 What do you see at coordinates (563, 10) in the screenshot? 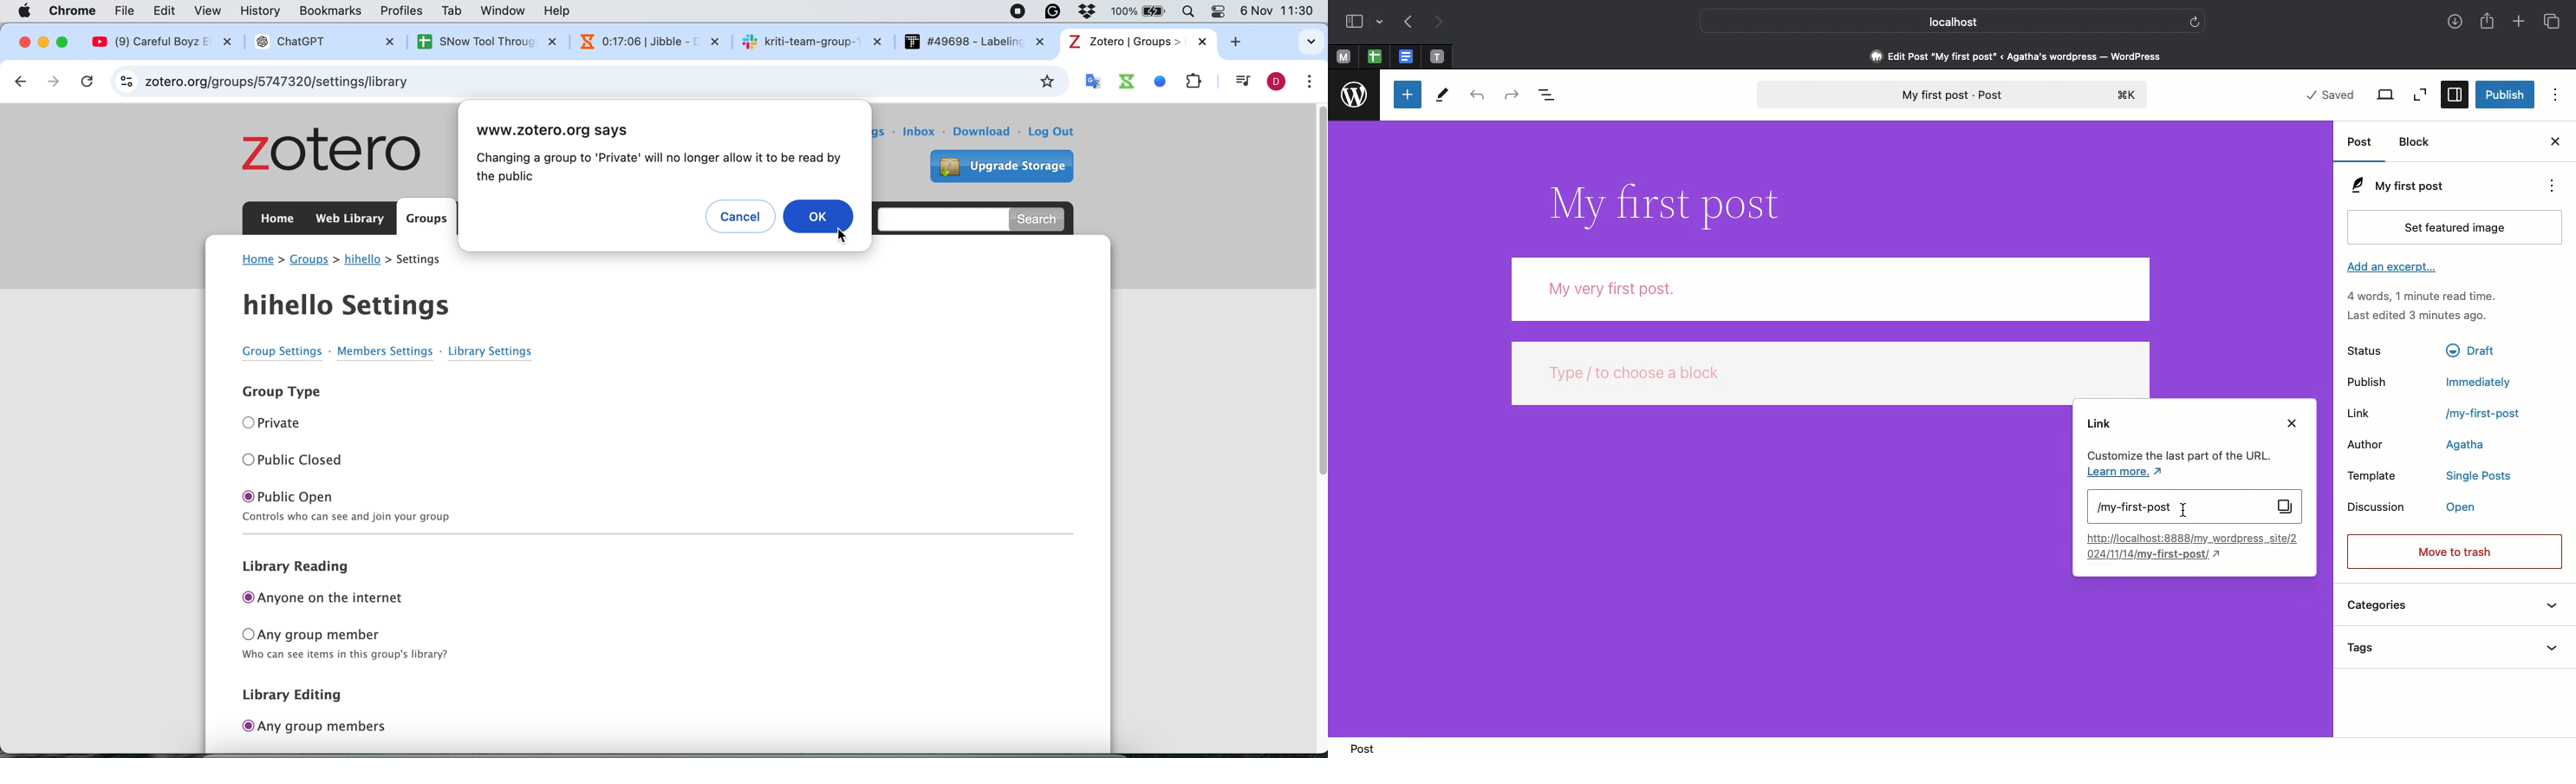
I see `help` at bounding box center [563, 10].